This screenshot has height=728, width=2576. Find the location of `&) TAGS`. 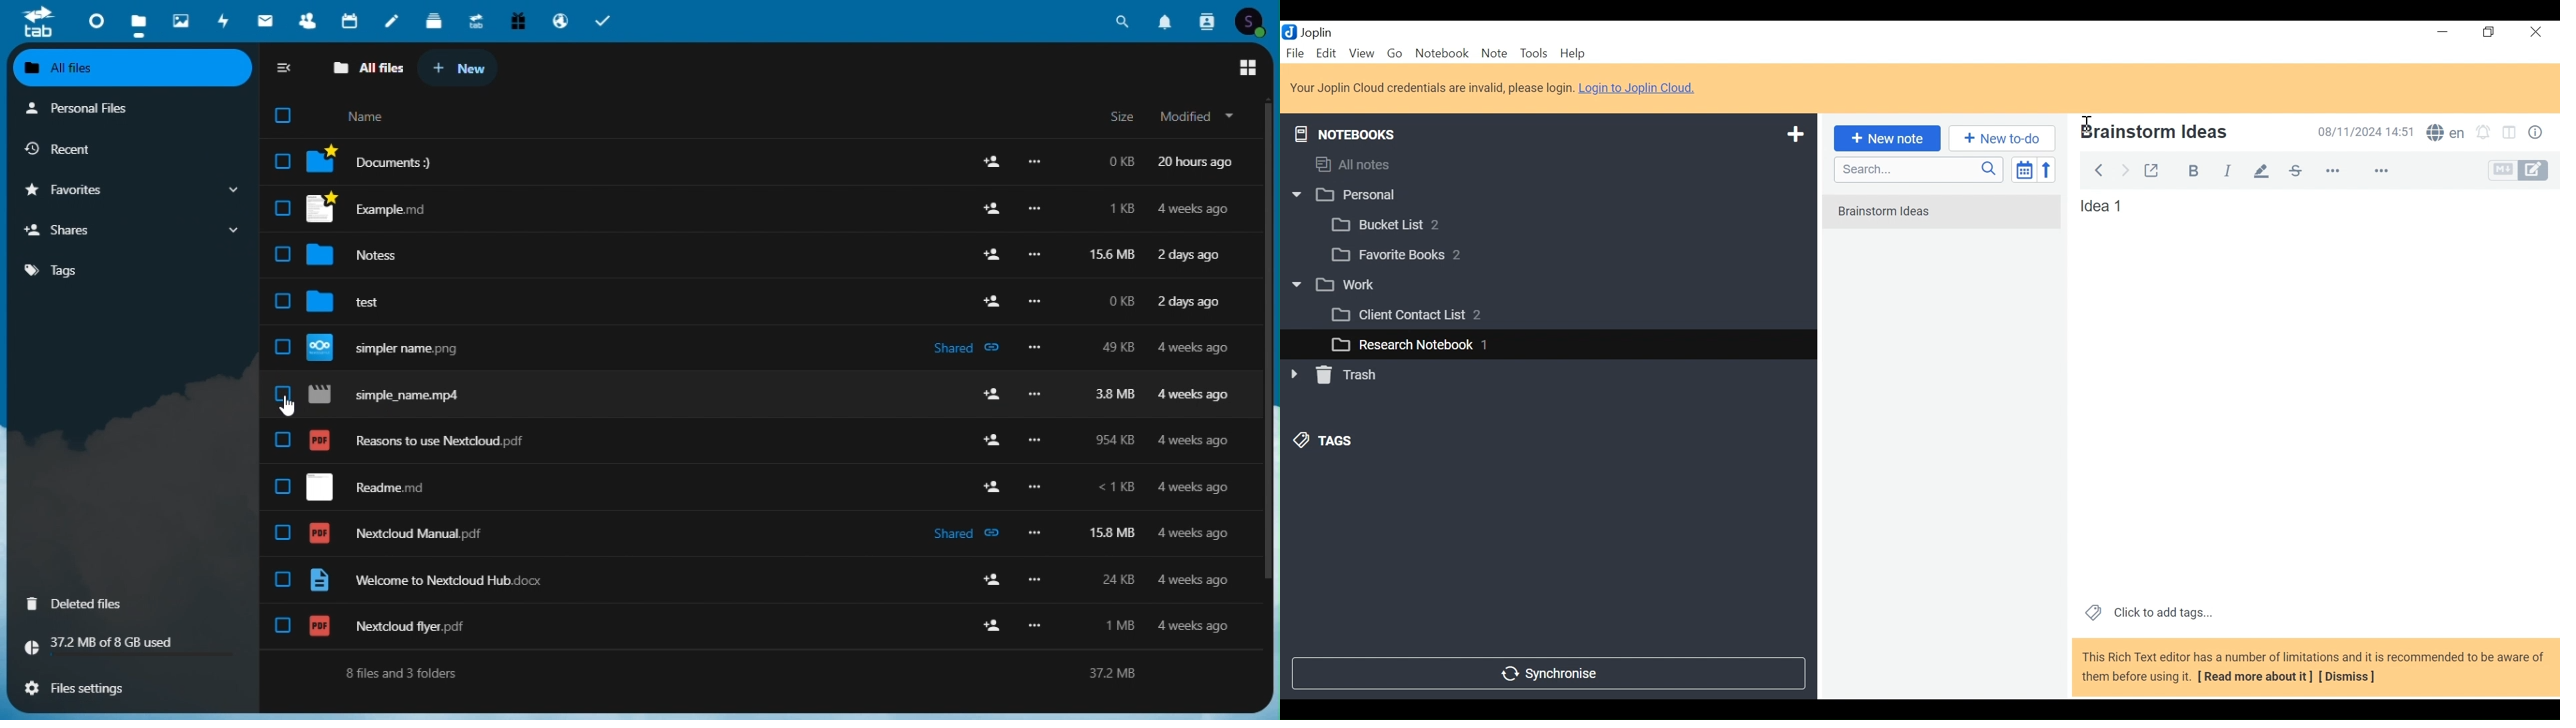

&) TAGS is located at coordinates (1338, 442).